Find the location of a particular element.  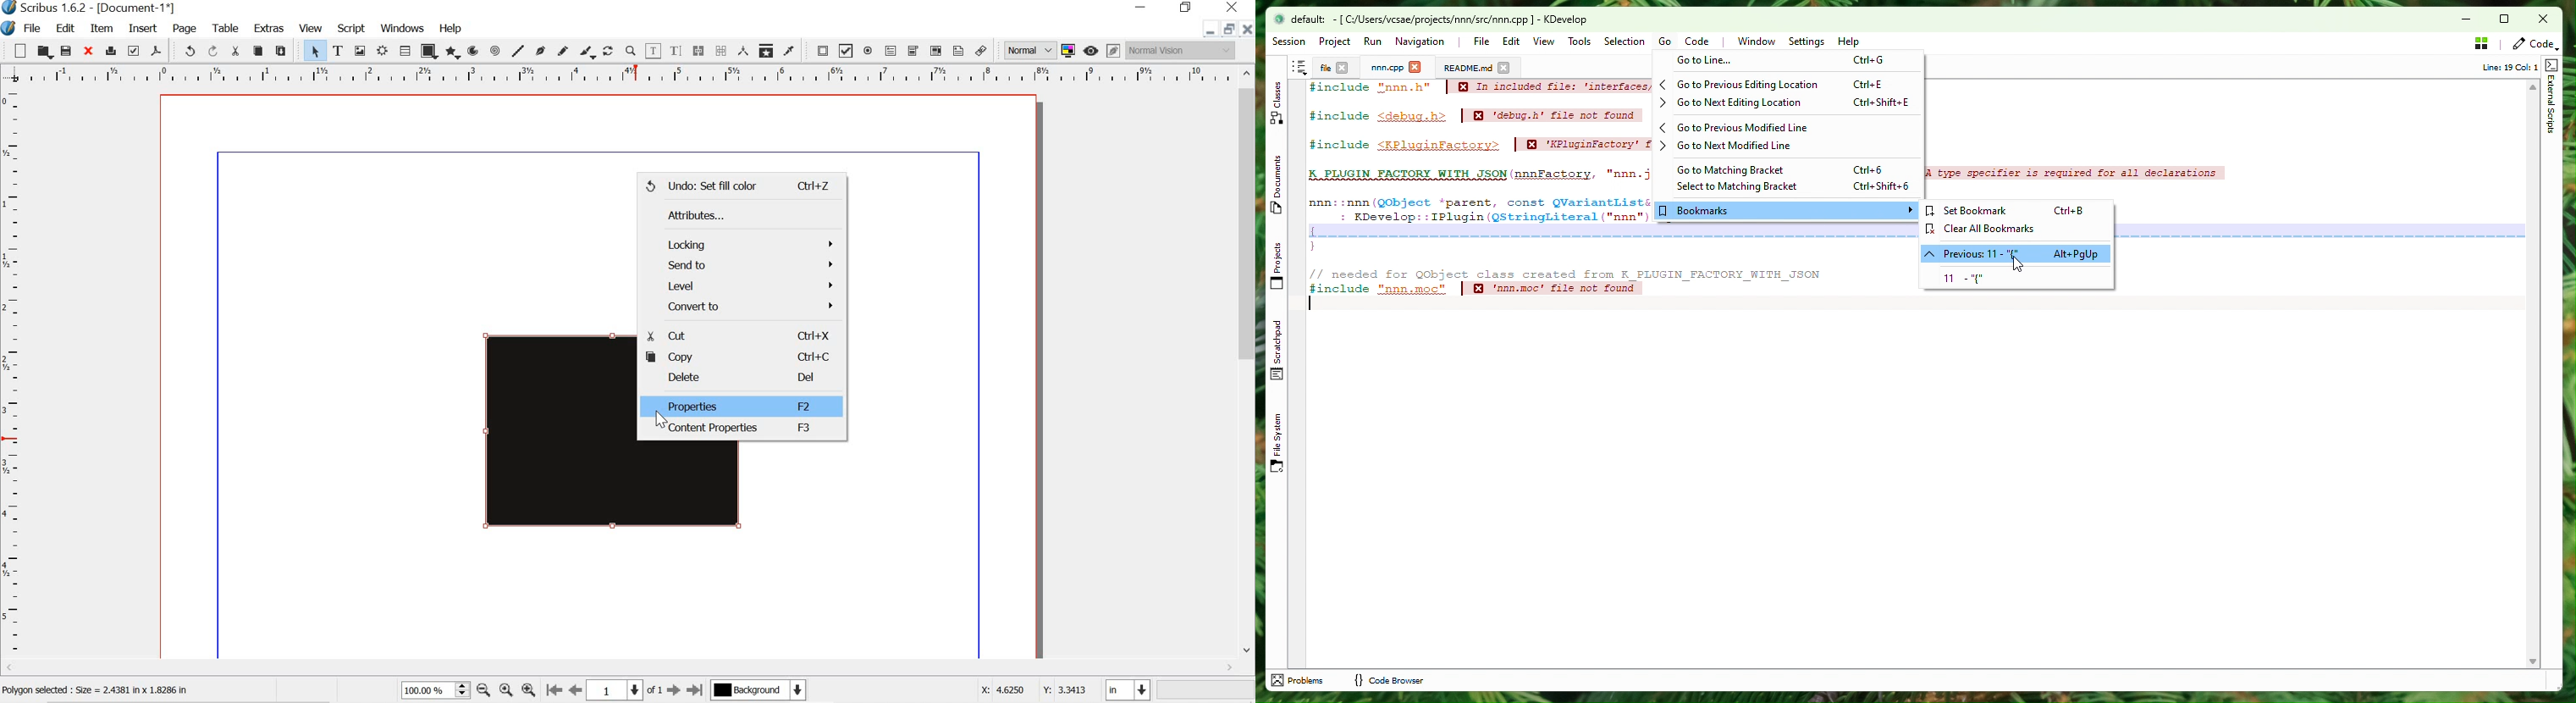

minimize is located at coordinates (1209, 31).